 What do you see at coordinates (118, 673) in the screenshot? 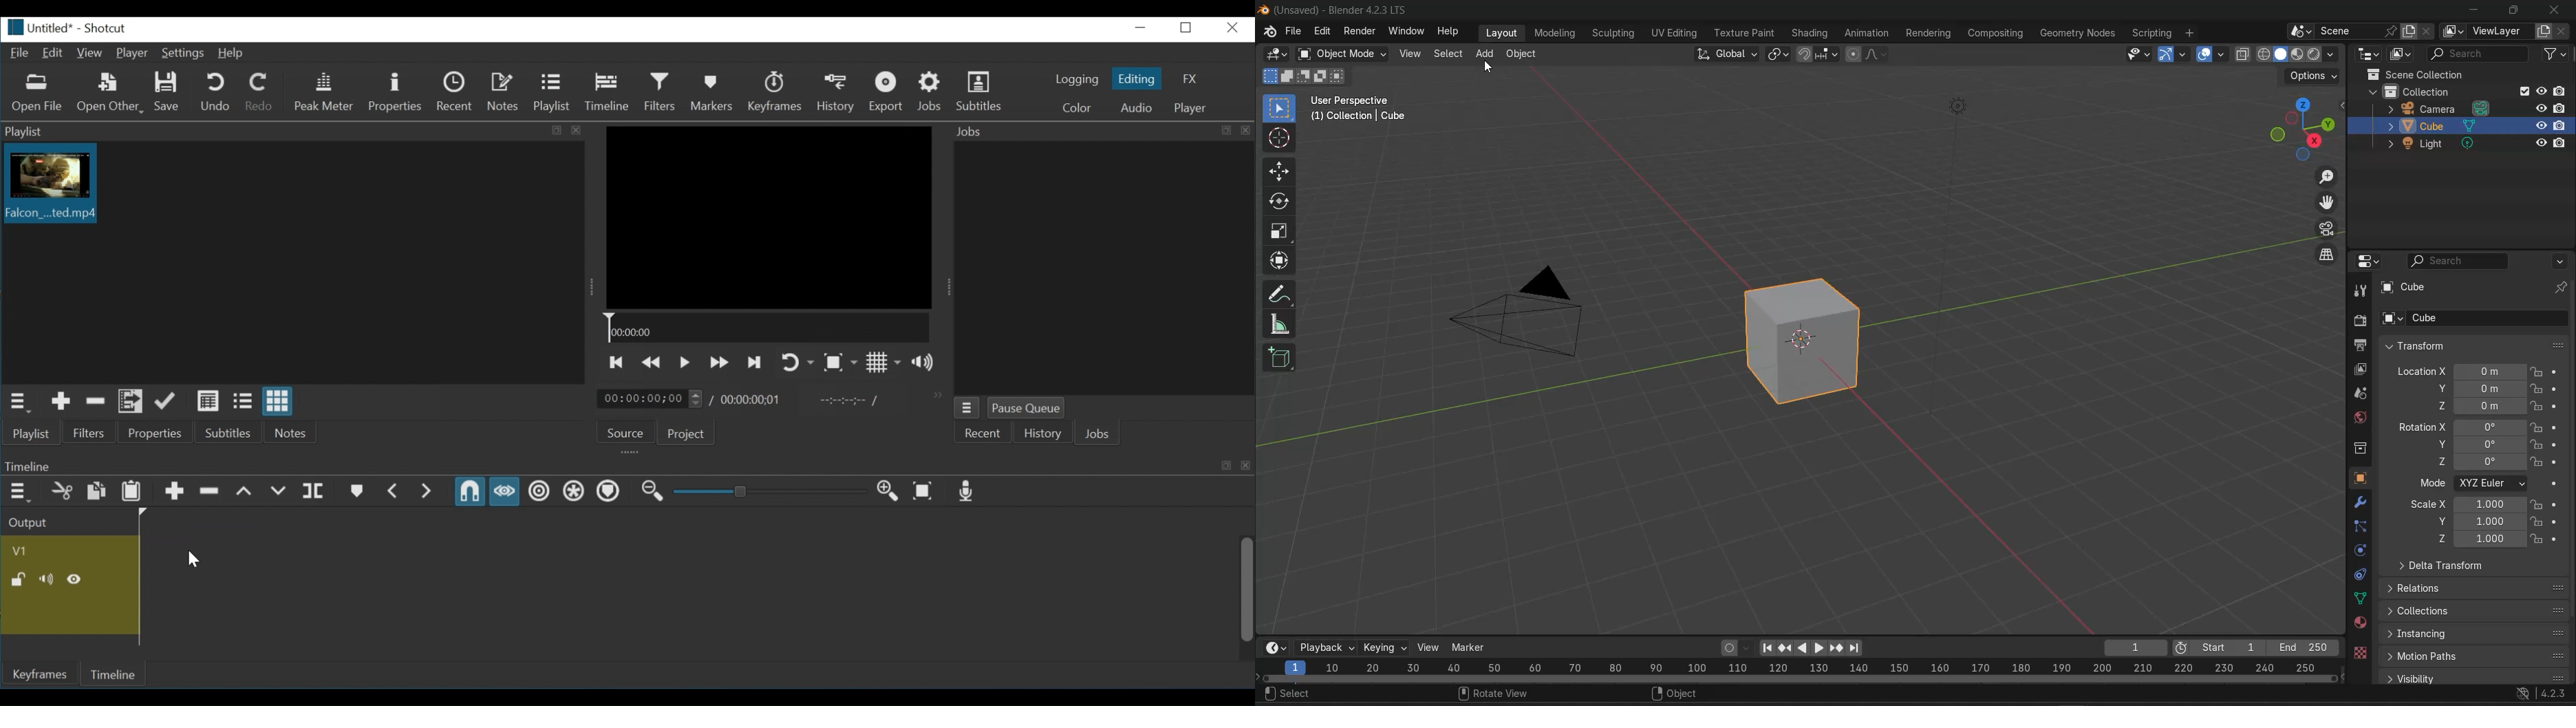
I see `Timeline` at bounding box center [118, 673].